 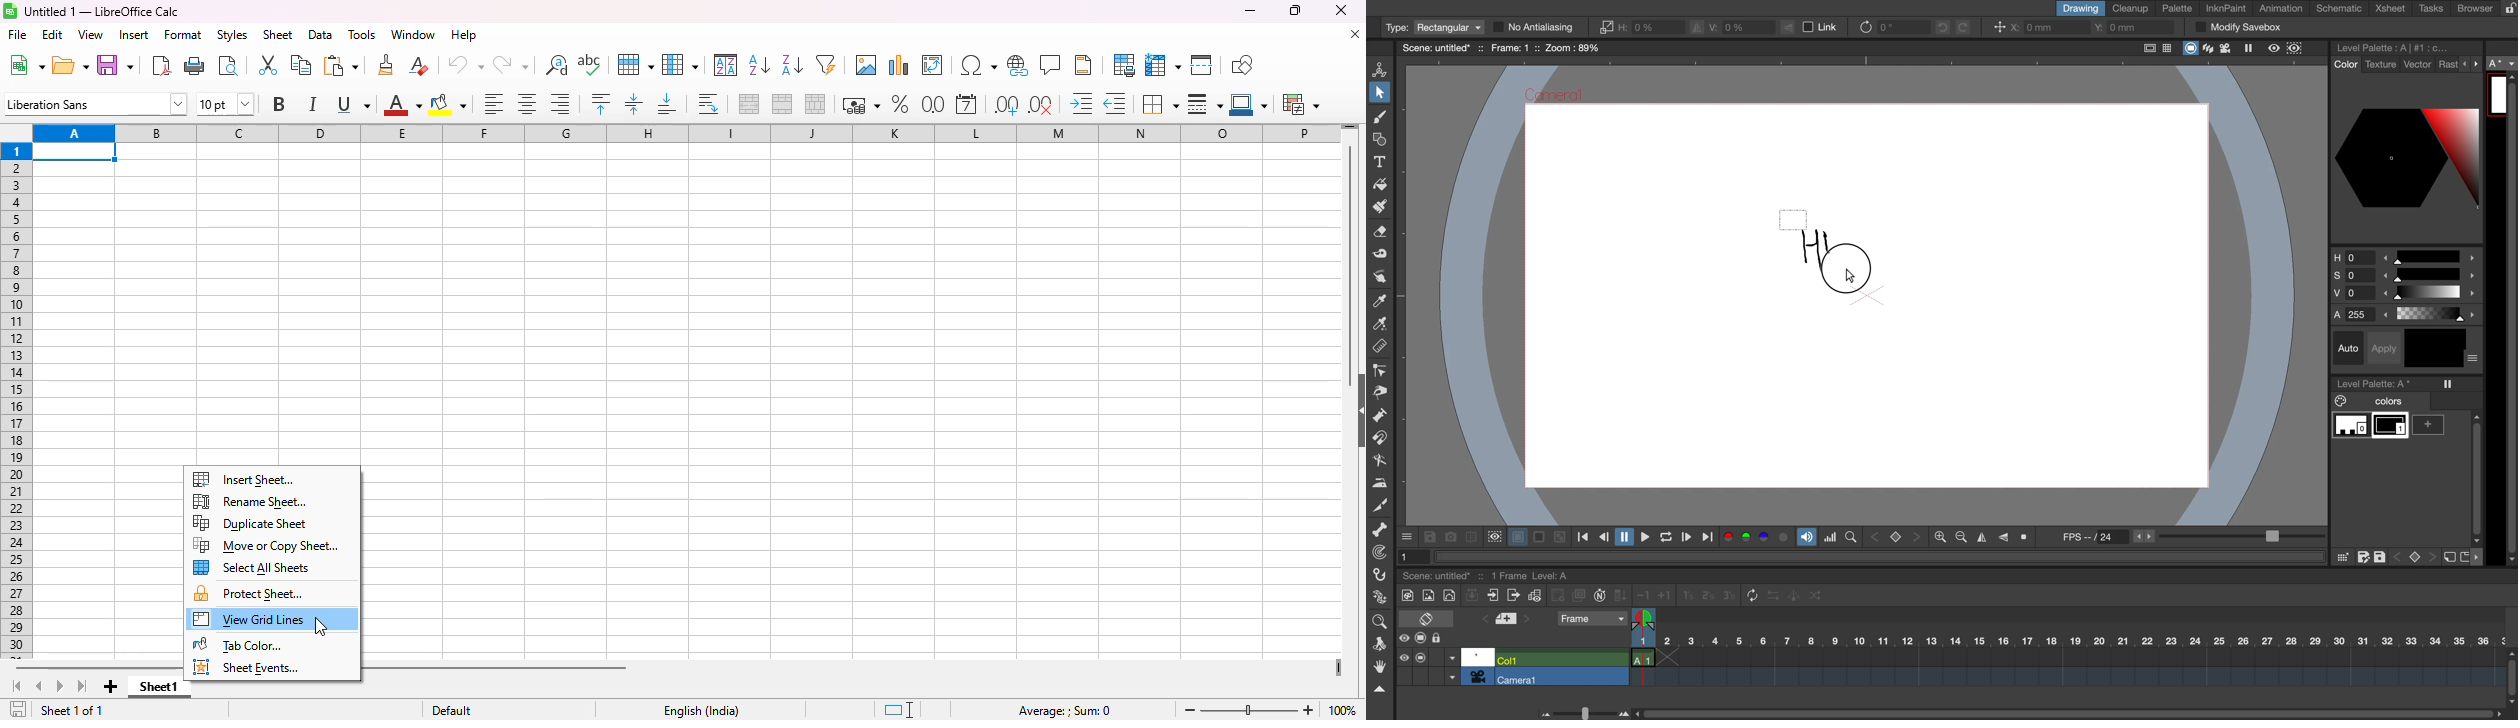 What do you see at coordinates (1065, 711) in the screenshot?
I see `formula` at bounding box center [1065, 711].